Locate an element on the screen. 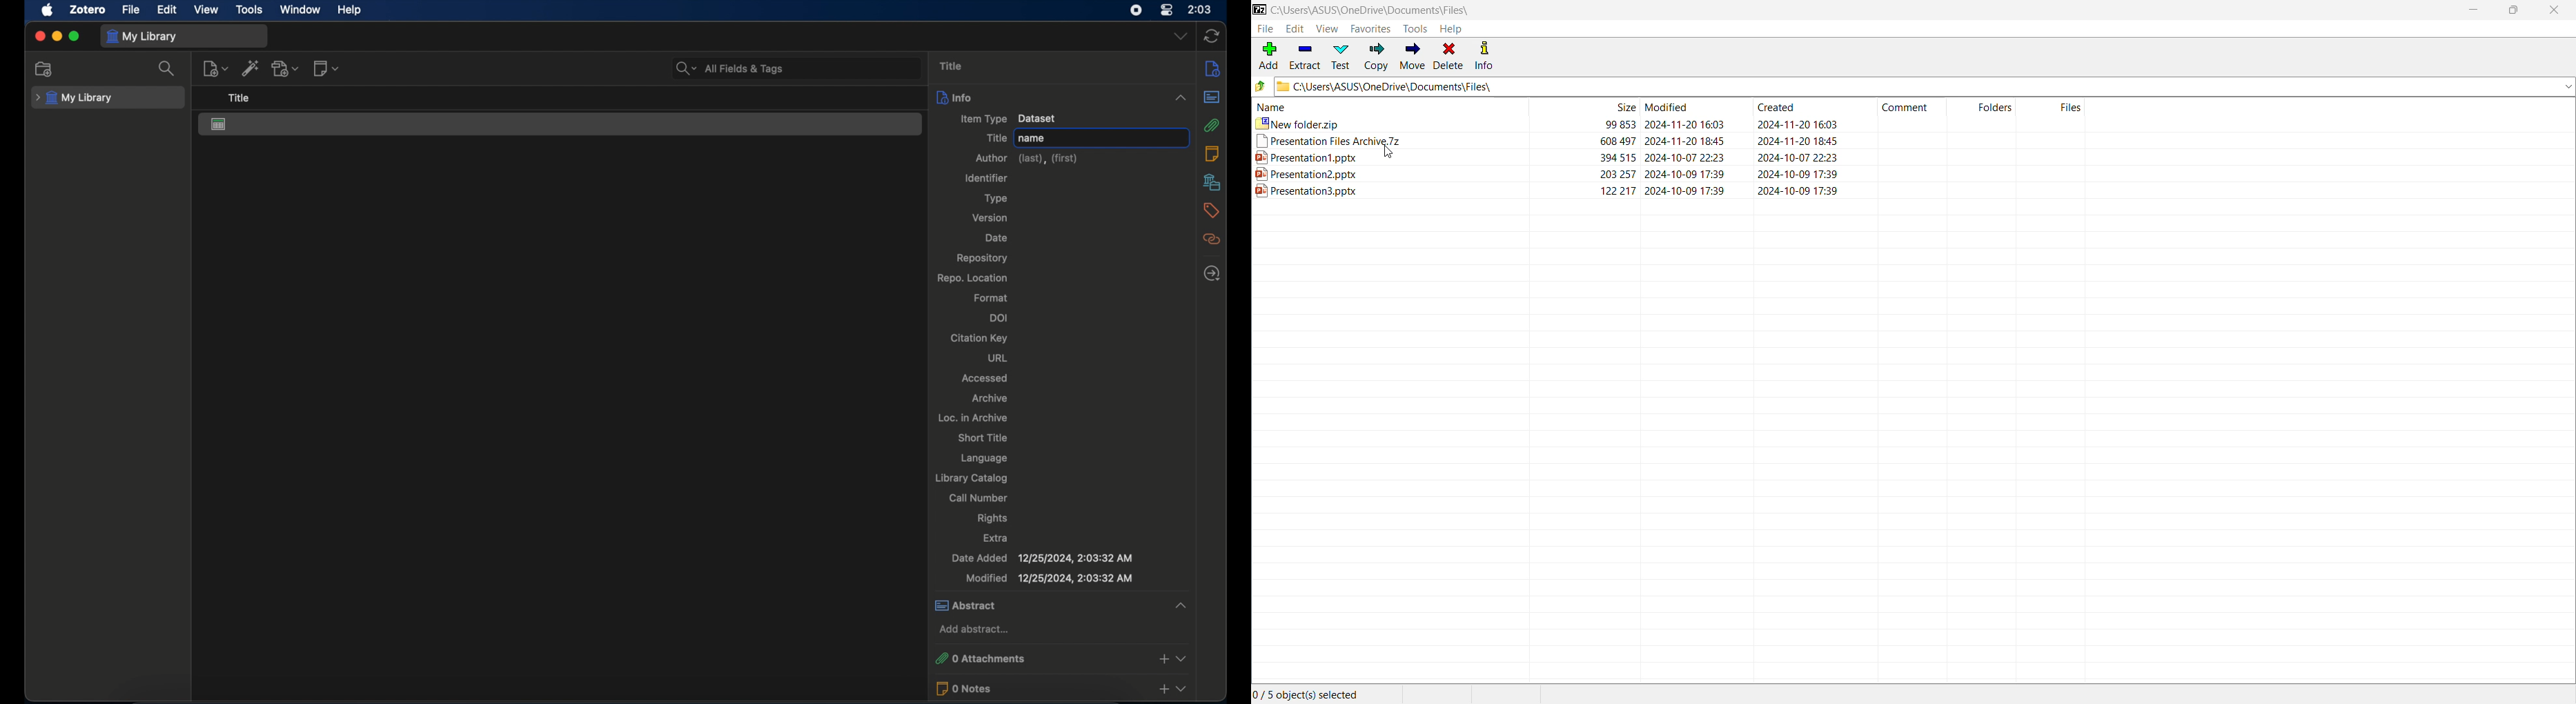  new collection is located at coordinates (44, 70).